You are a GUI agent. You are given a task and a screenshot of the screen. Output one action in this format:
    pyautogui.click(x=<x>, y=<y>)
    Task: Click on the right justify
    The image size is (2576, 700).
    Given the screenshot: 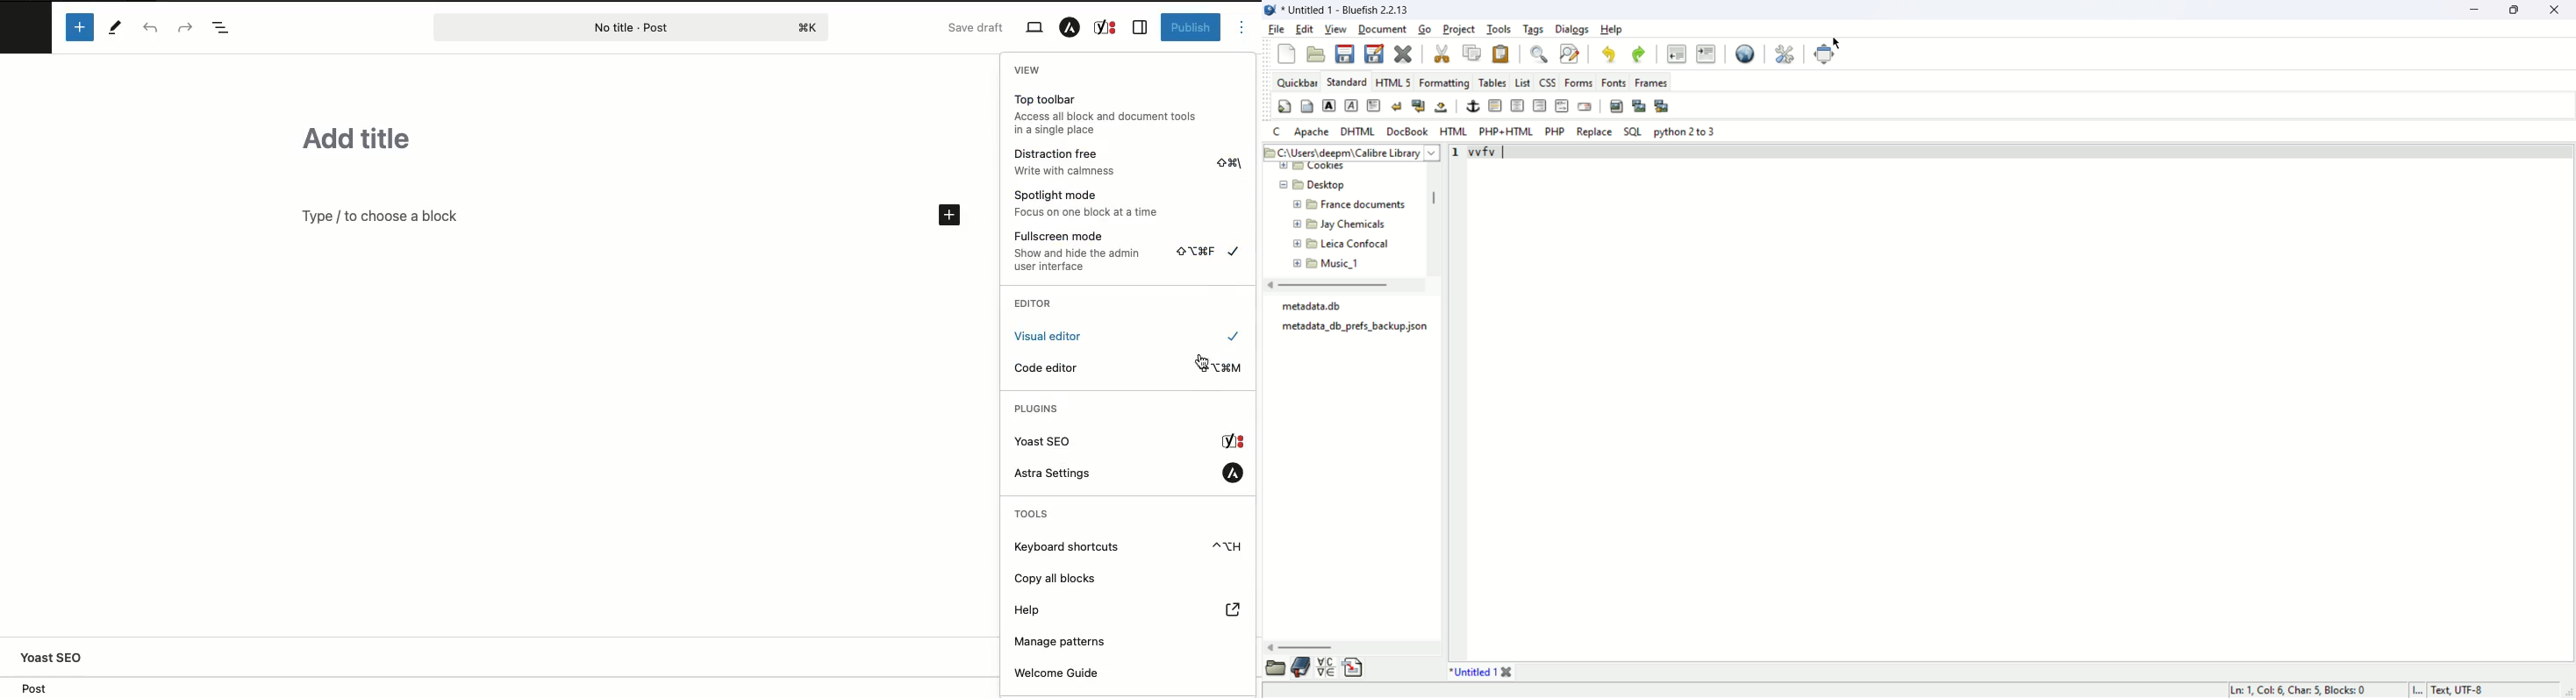 What is the action you would take?
    pyautogui.click(x=1540, y=105)
    